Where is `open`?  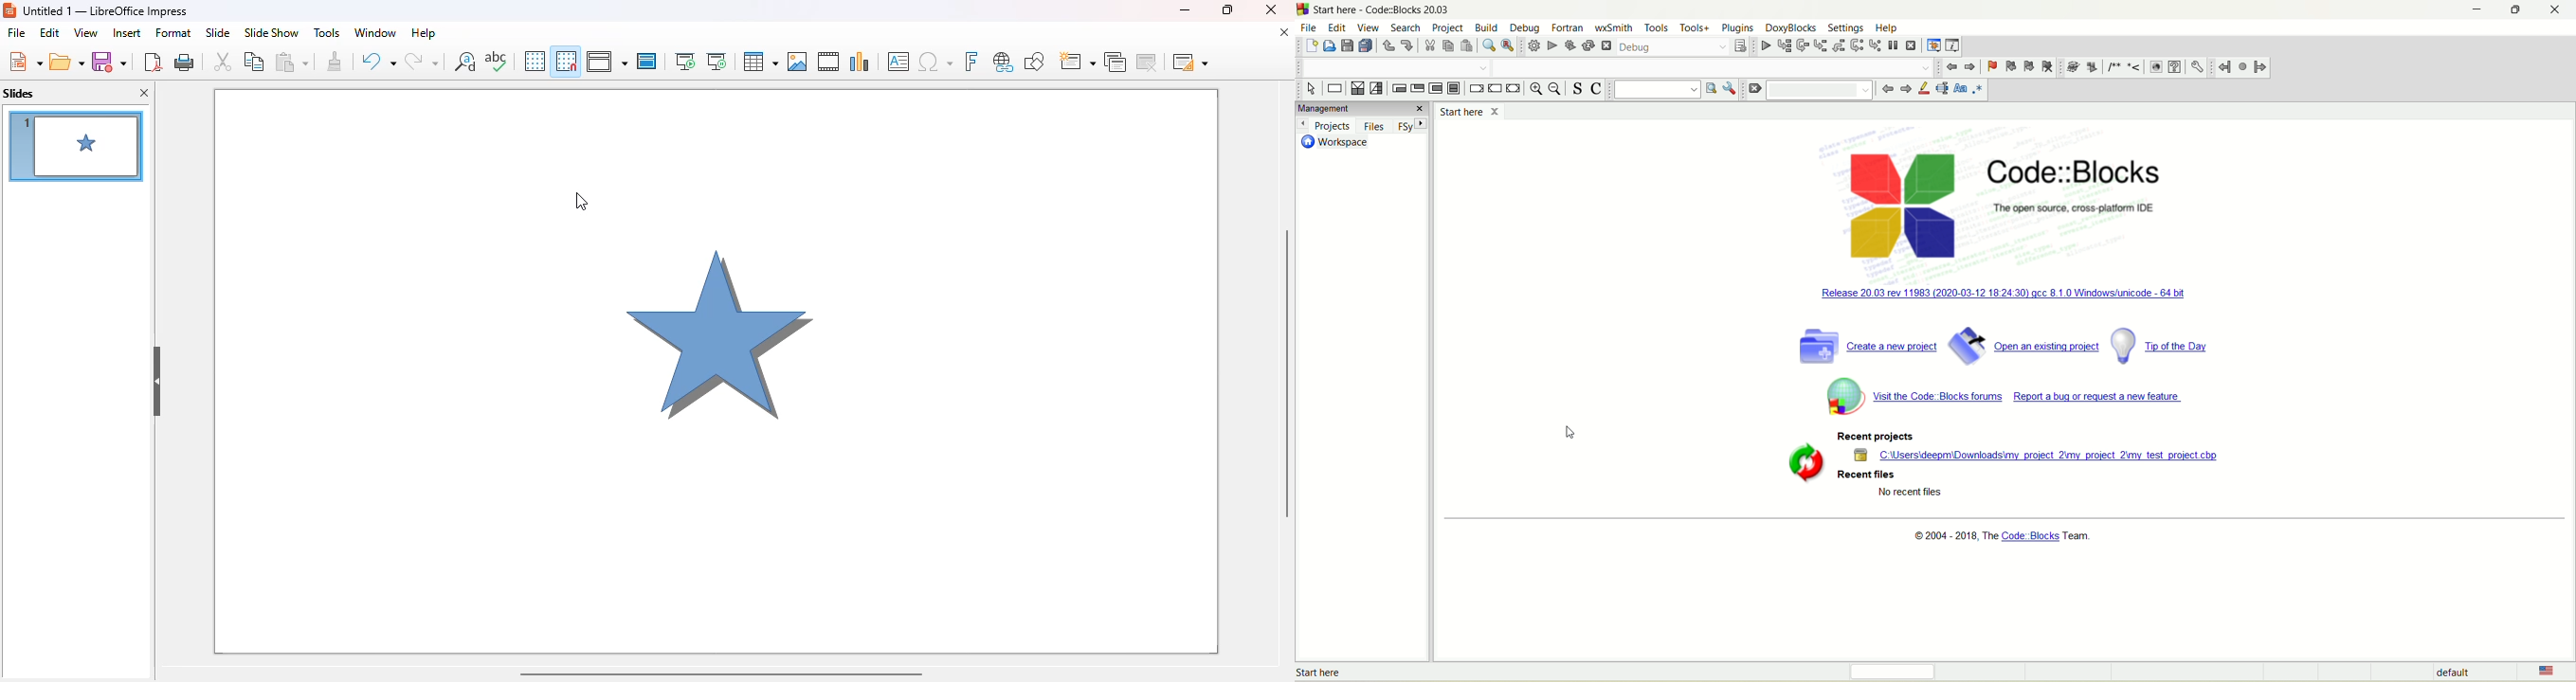
open is located at coordinates (1328, 45).